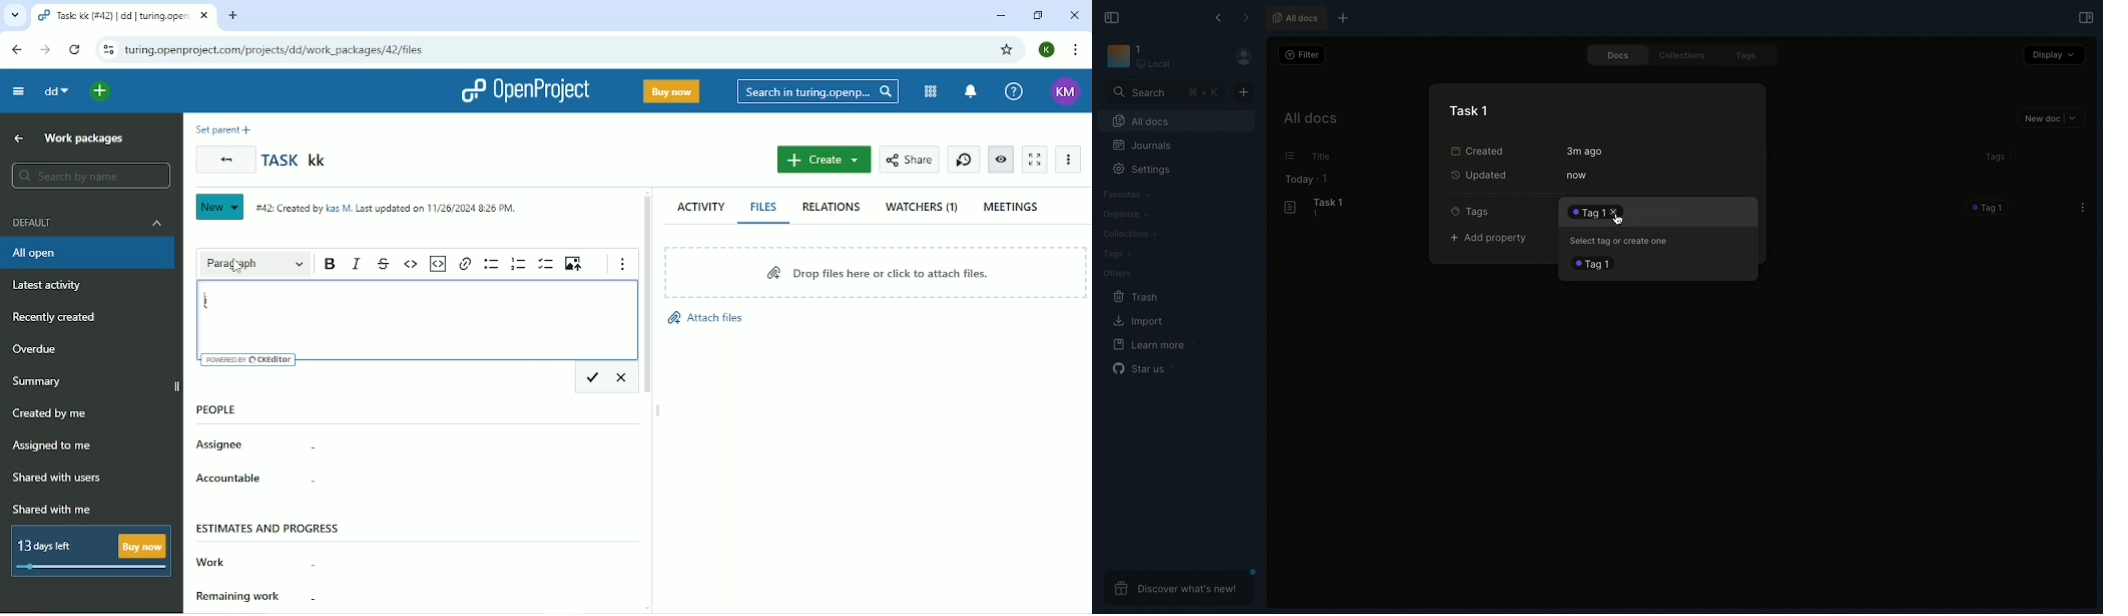 The height and width of the screenshot is (616, 2128). Describe the element at coordinates (1121, 274) in the screenshot. I see `Others` at that location.